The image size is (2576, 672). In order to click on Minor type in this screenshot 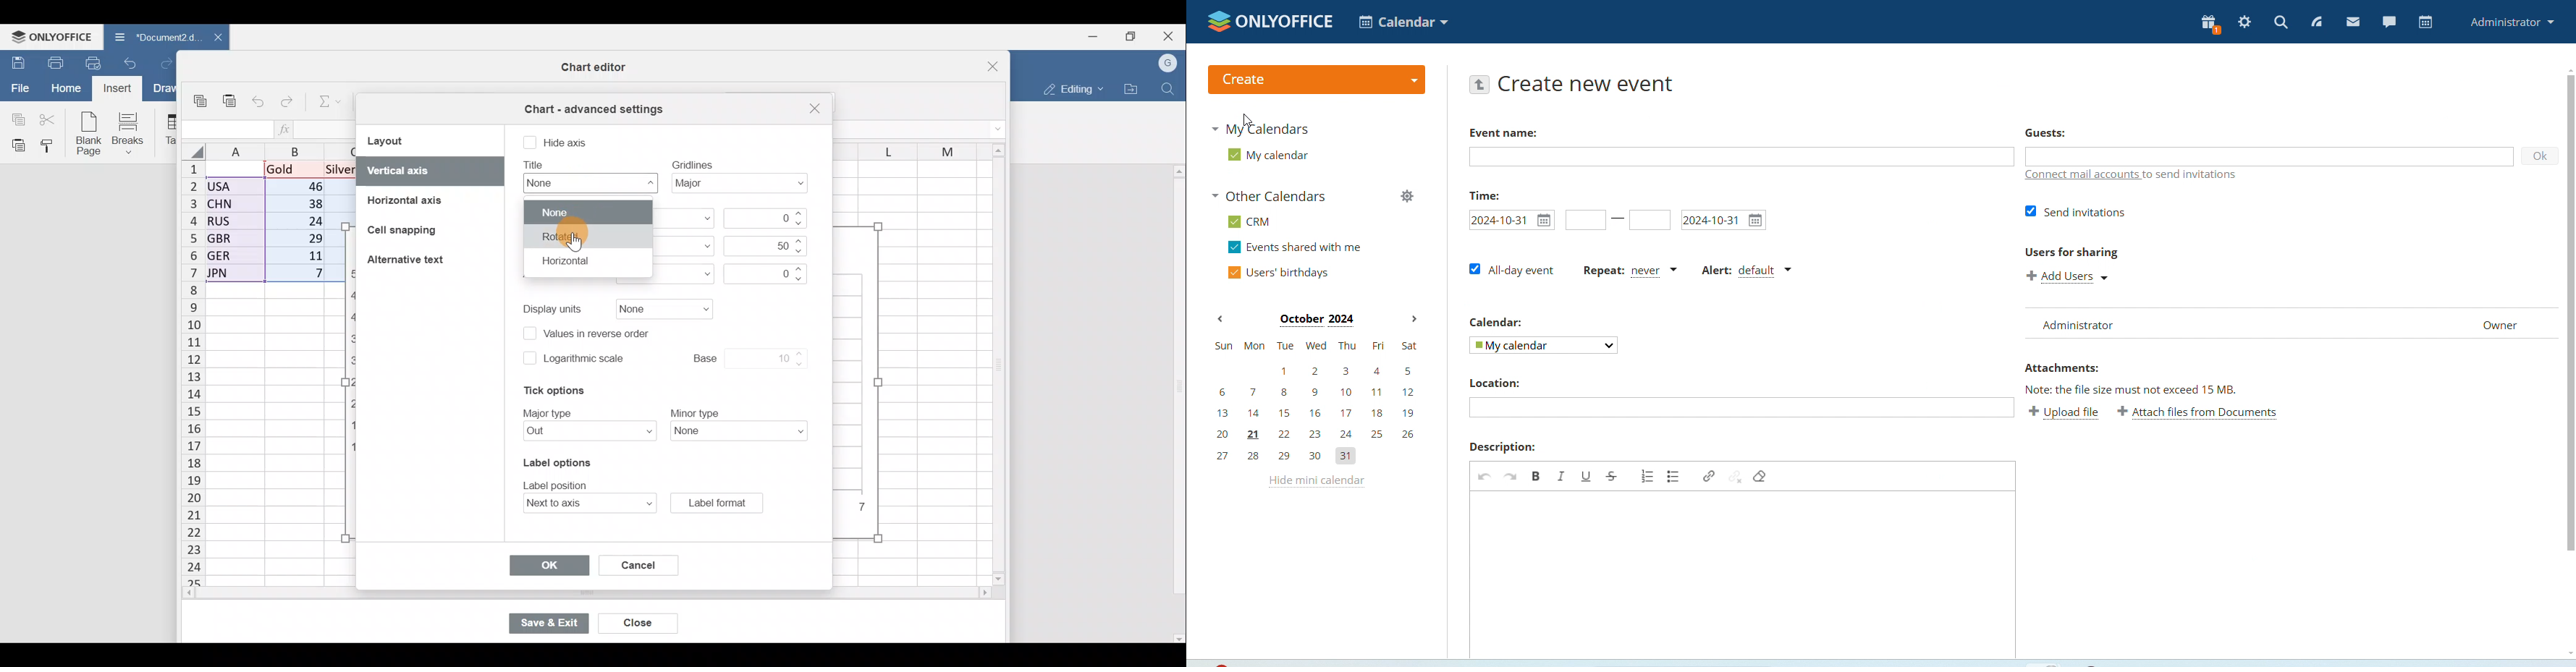, I will do `click(745, 432)`.